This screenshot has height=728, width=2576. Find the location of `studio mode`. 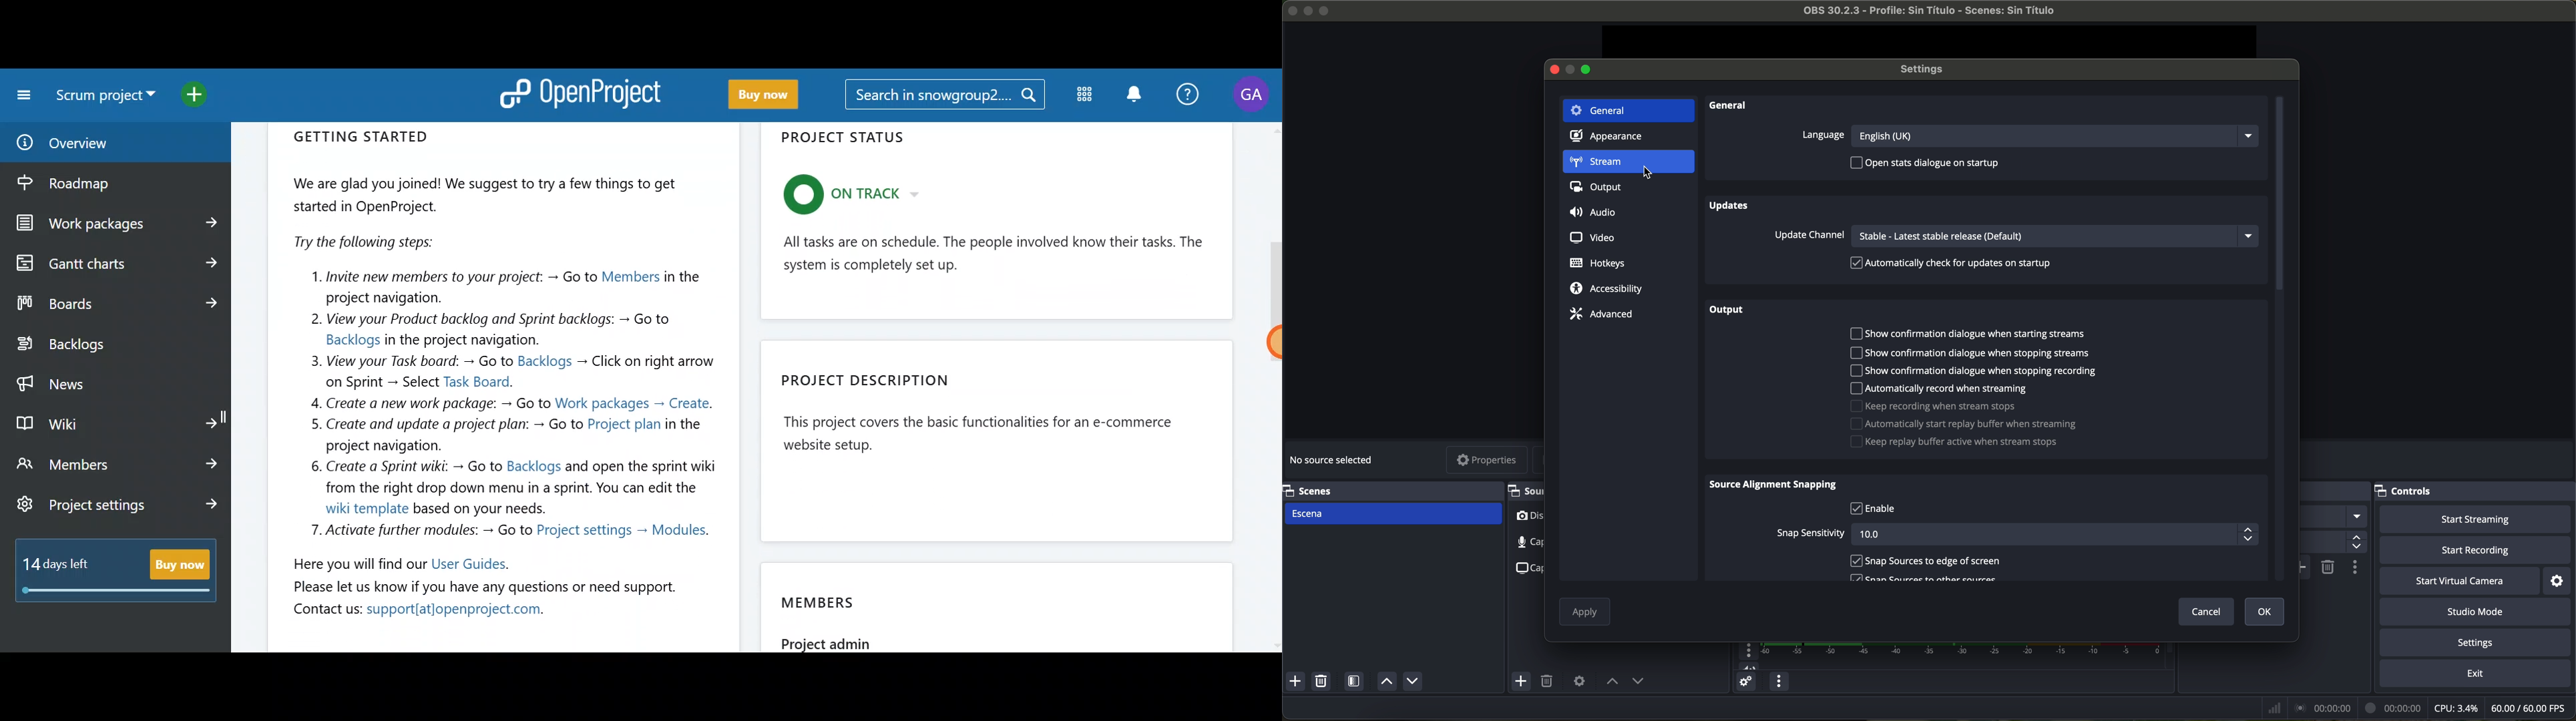

studio mode is located at coordinates (2479, 613).